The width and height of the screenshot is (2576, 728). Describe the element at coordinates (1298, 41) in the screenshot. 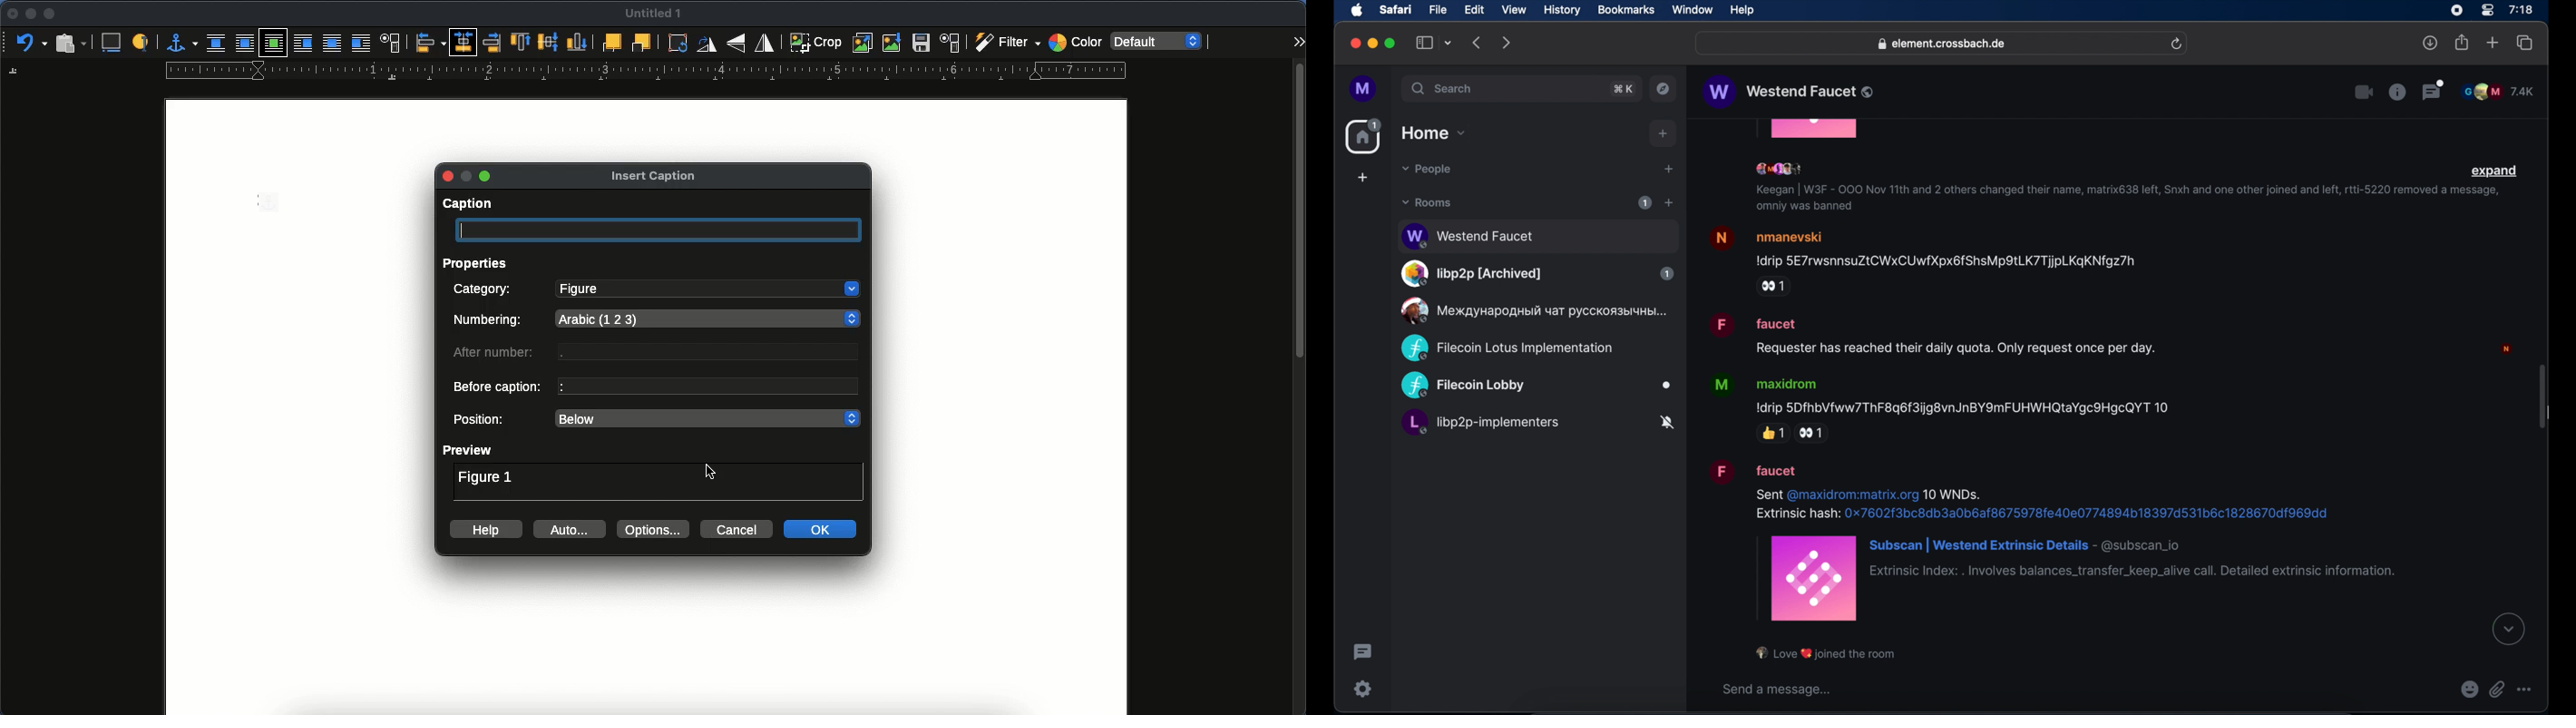

I see `expand` at that location.